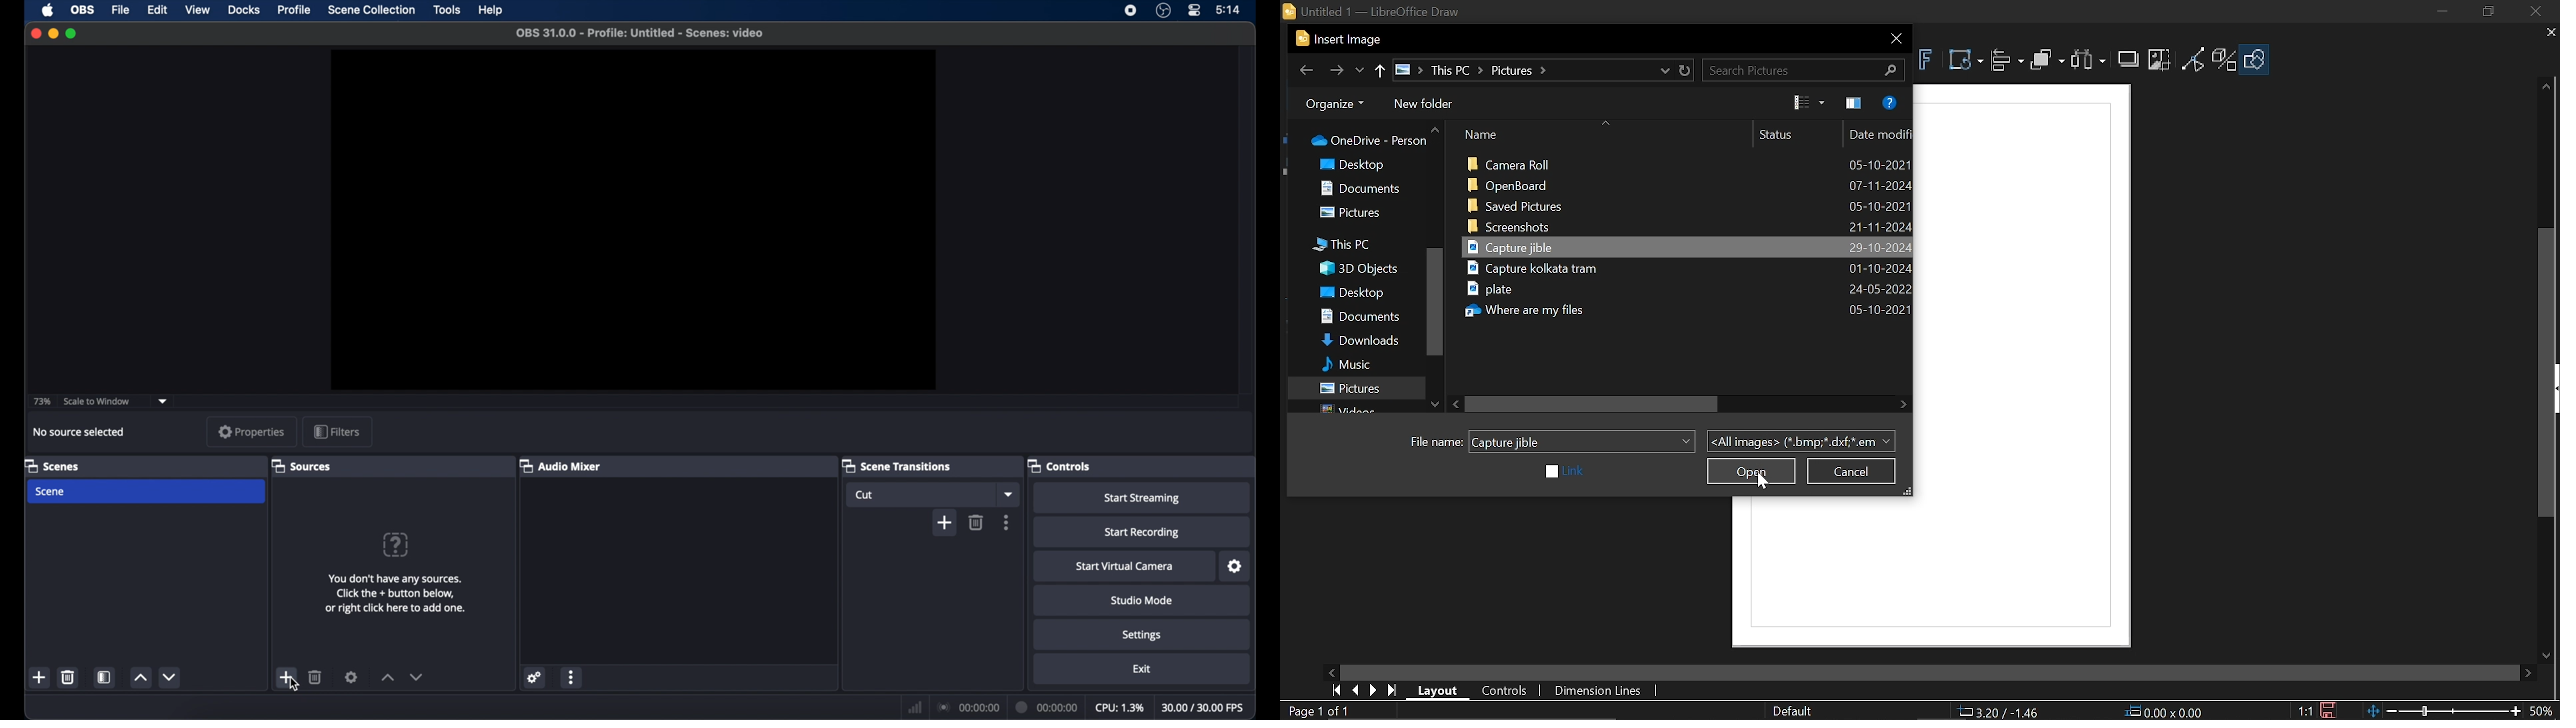 Image resolution: width=2576 pixels, height=728 pixels. I want to click on add, so click(287, 677).